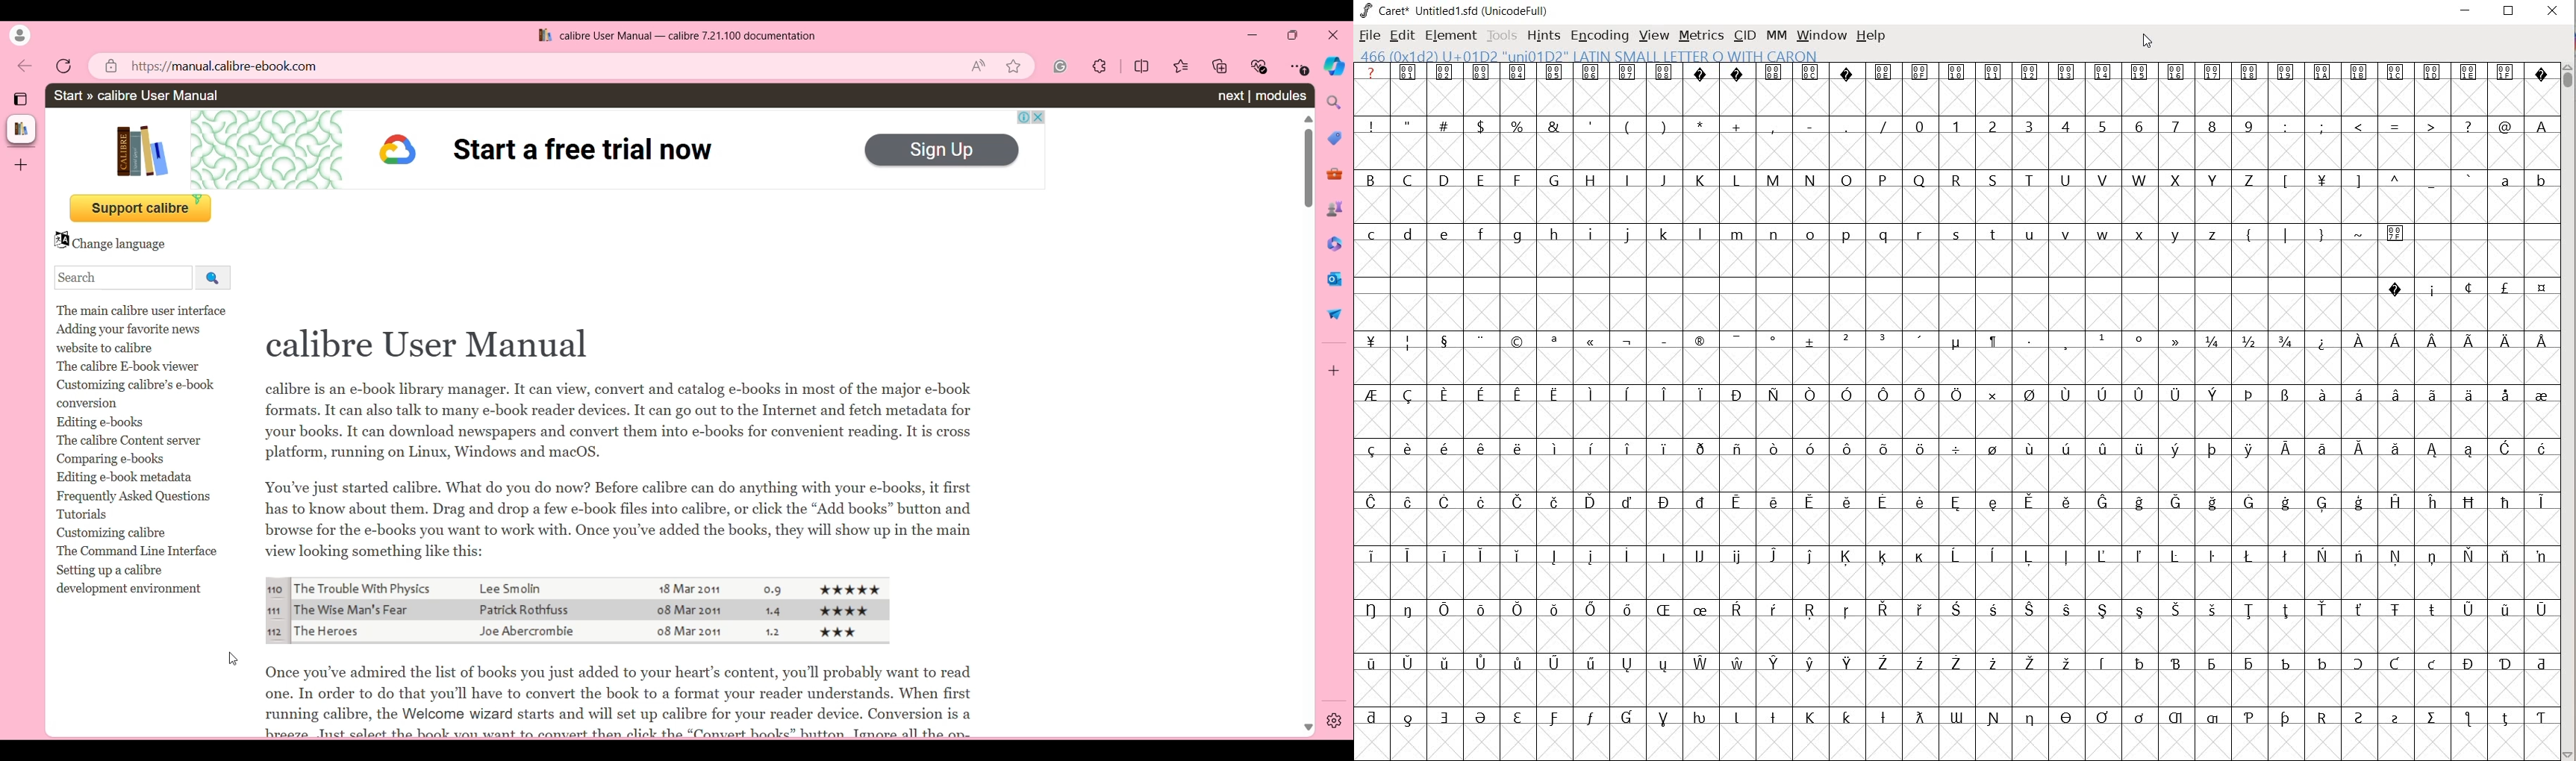  I want to click on MINIMIZE, so click(2466, 10).